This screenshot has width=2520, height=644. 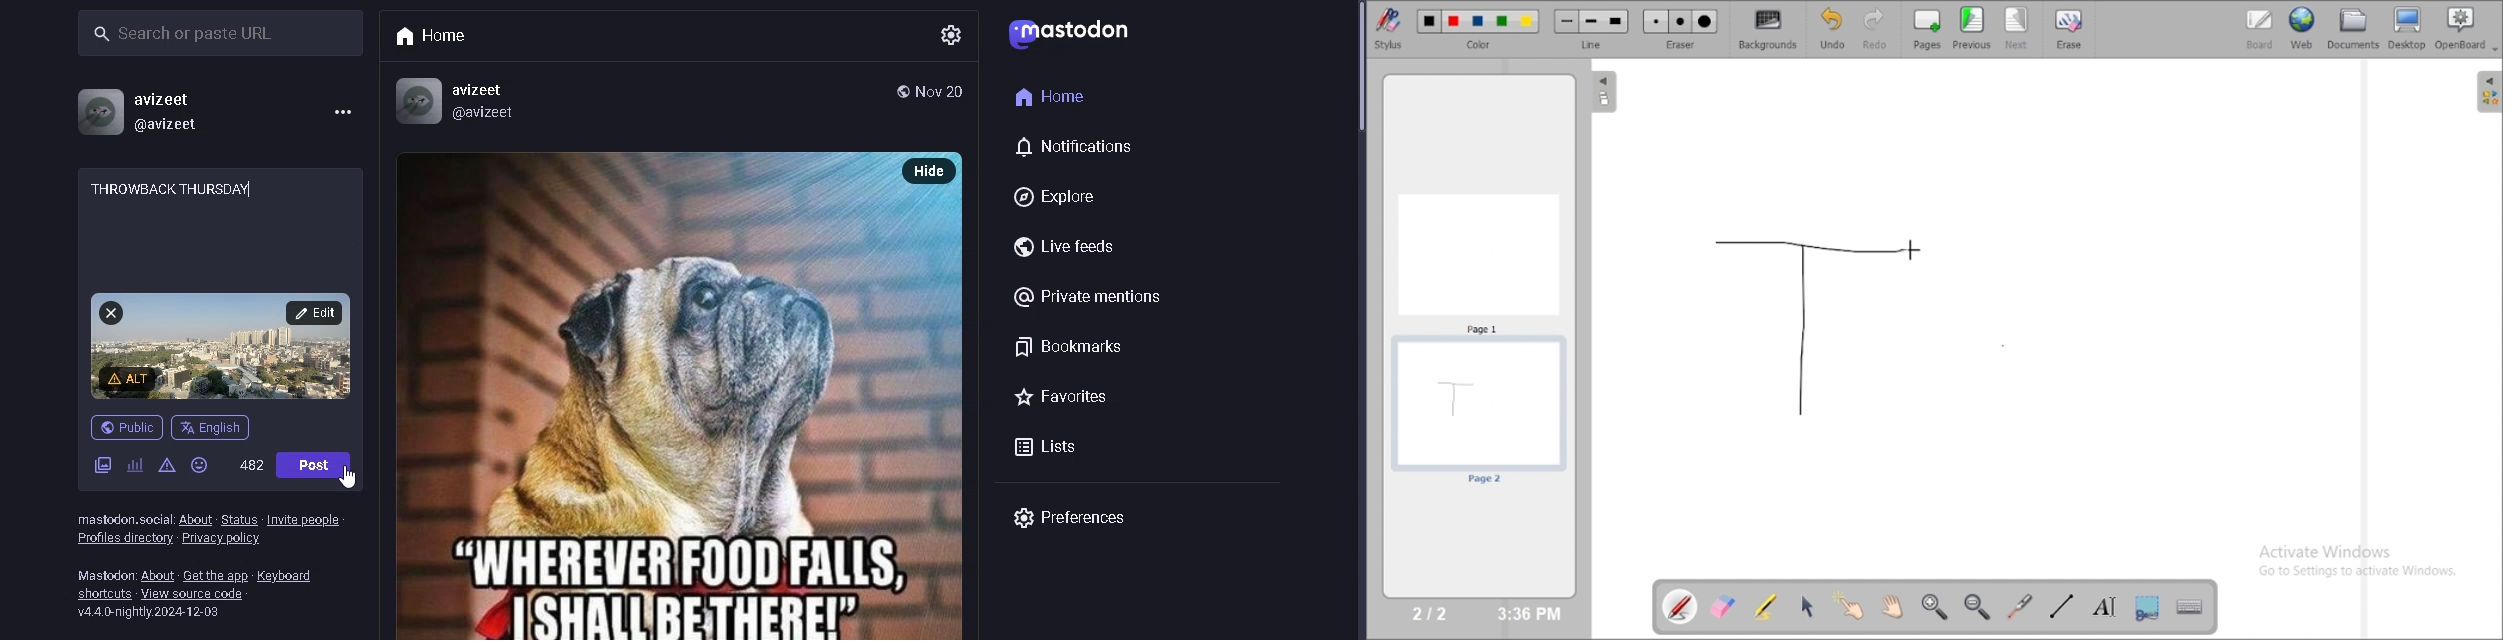 What do you see at coordinates (225, 346) in the screenshot?
I see `attached picture` at bounding box center [225, 346].